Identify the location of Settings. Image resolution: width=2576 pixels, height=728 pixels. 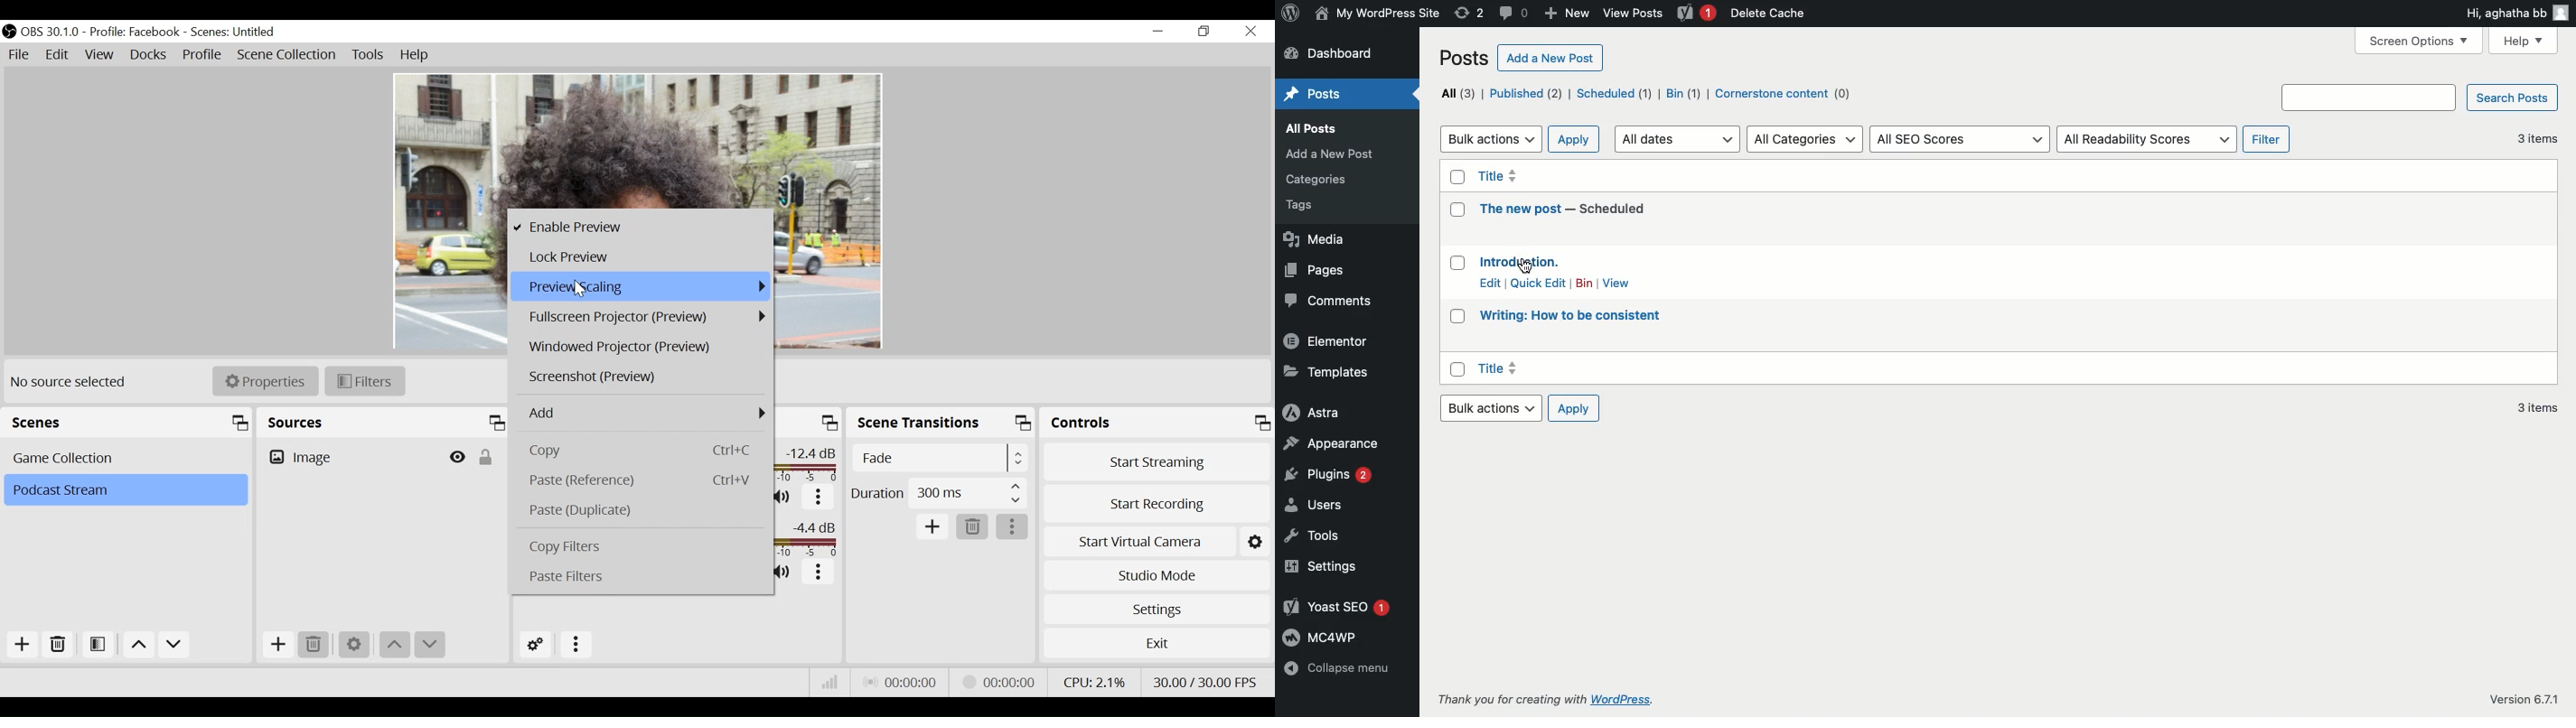
(355, 647).